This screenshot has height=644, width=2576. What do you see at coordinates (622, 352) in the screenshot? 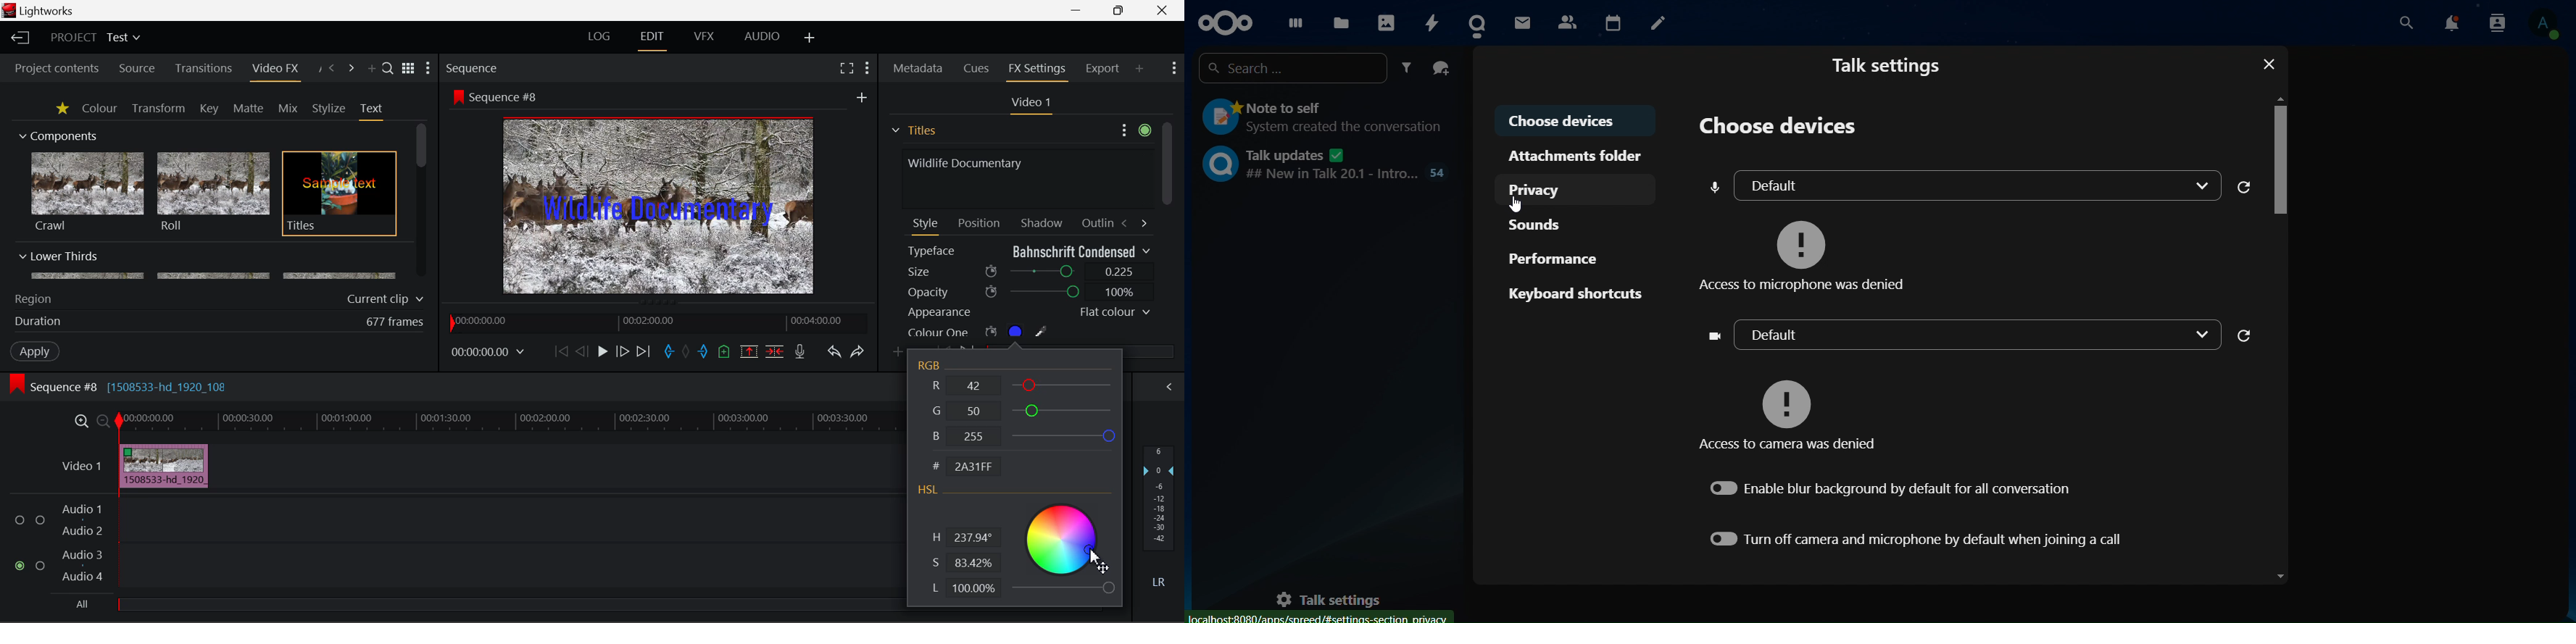
I see `Go Forward` at bounding box center [622, 352].